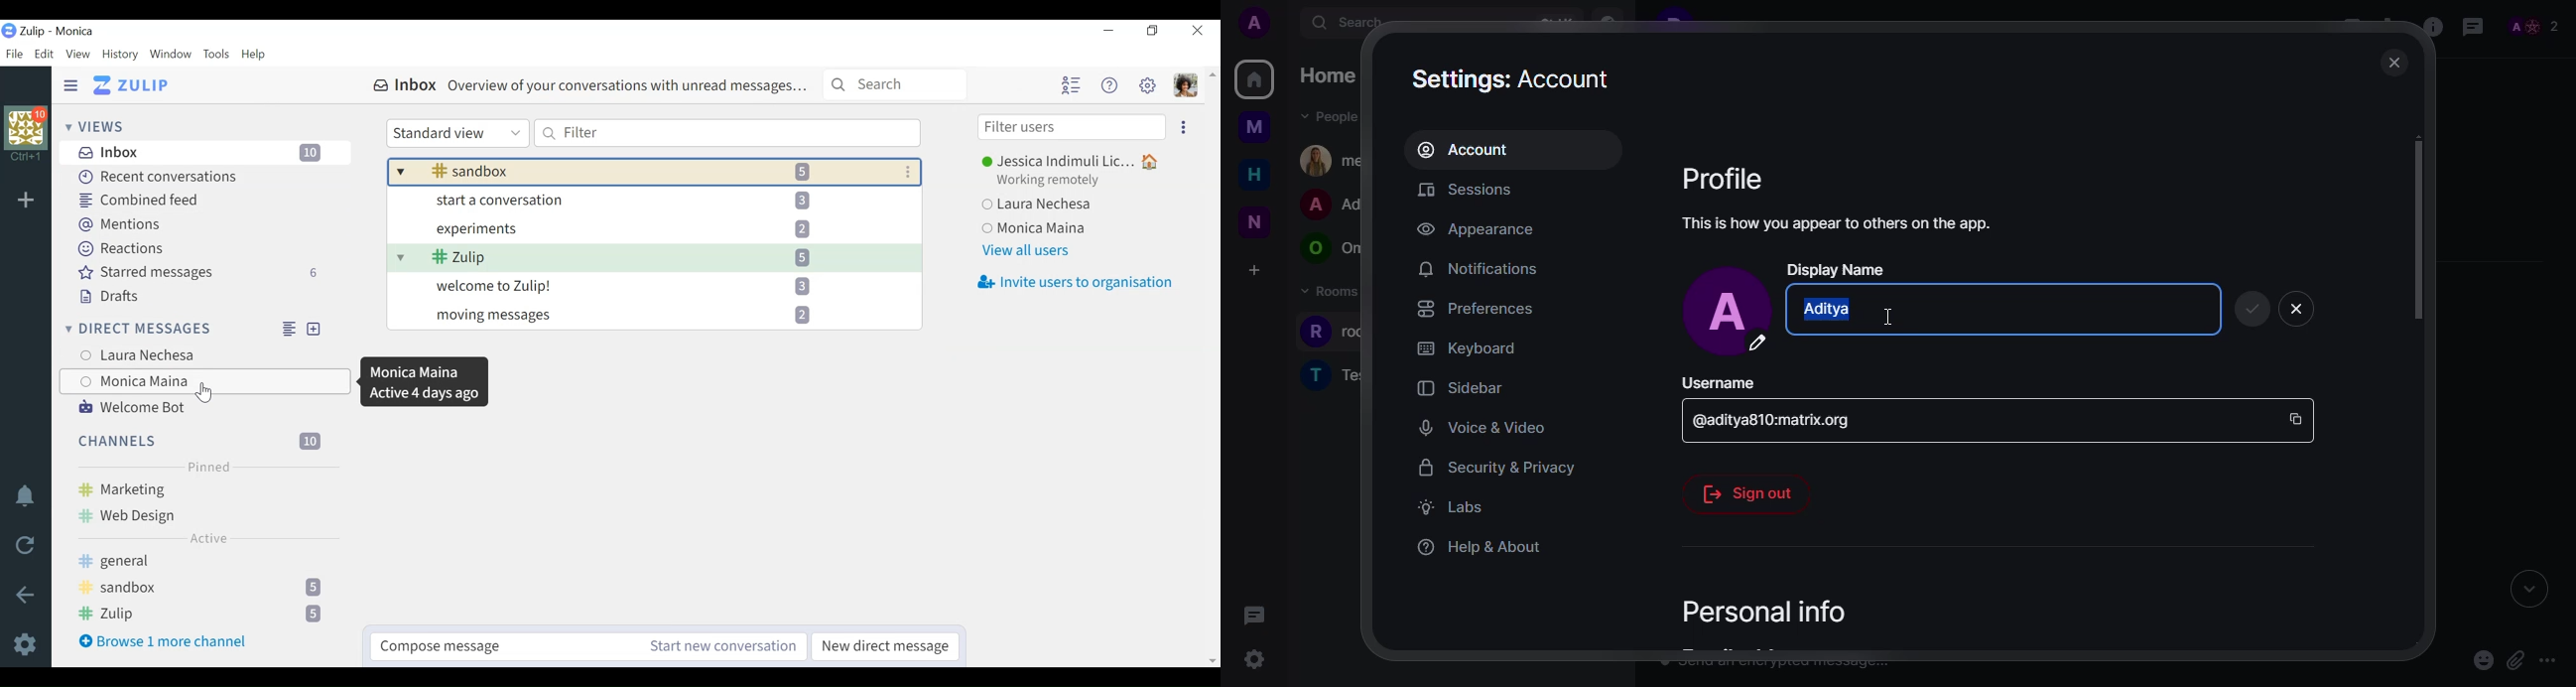 Image resolution: width=2576 pixels, height=700 pixels. Describe the element at coordinates (1153, 31) in the screenshot. I see `Restore` at that location.